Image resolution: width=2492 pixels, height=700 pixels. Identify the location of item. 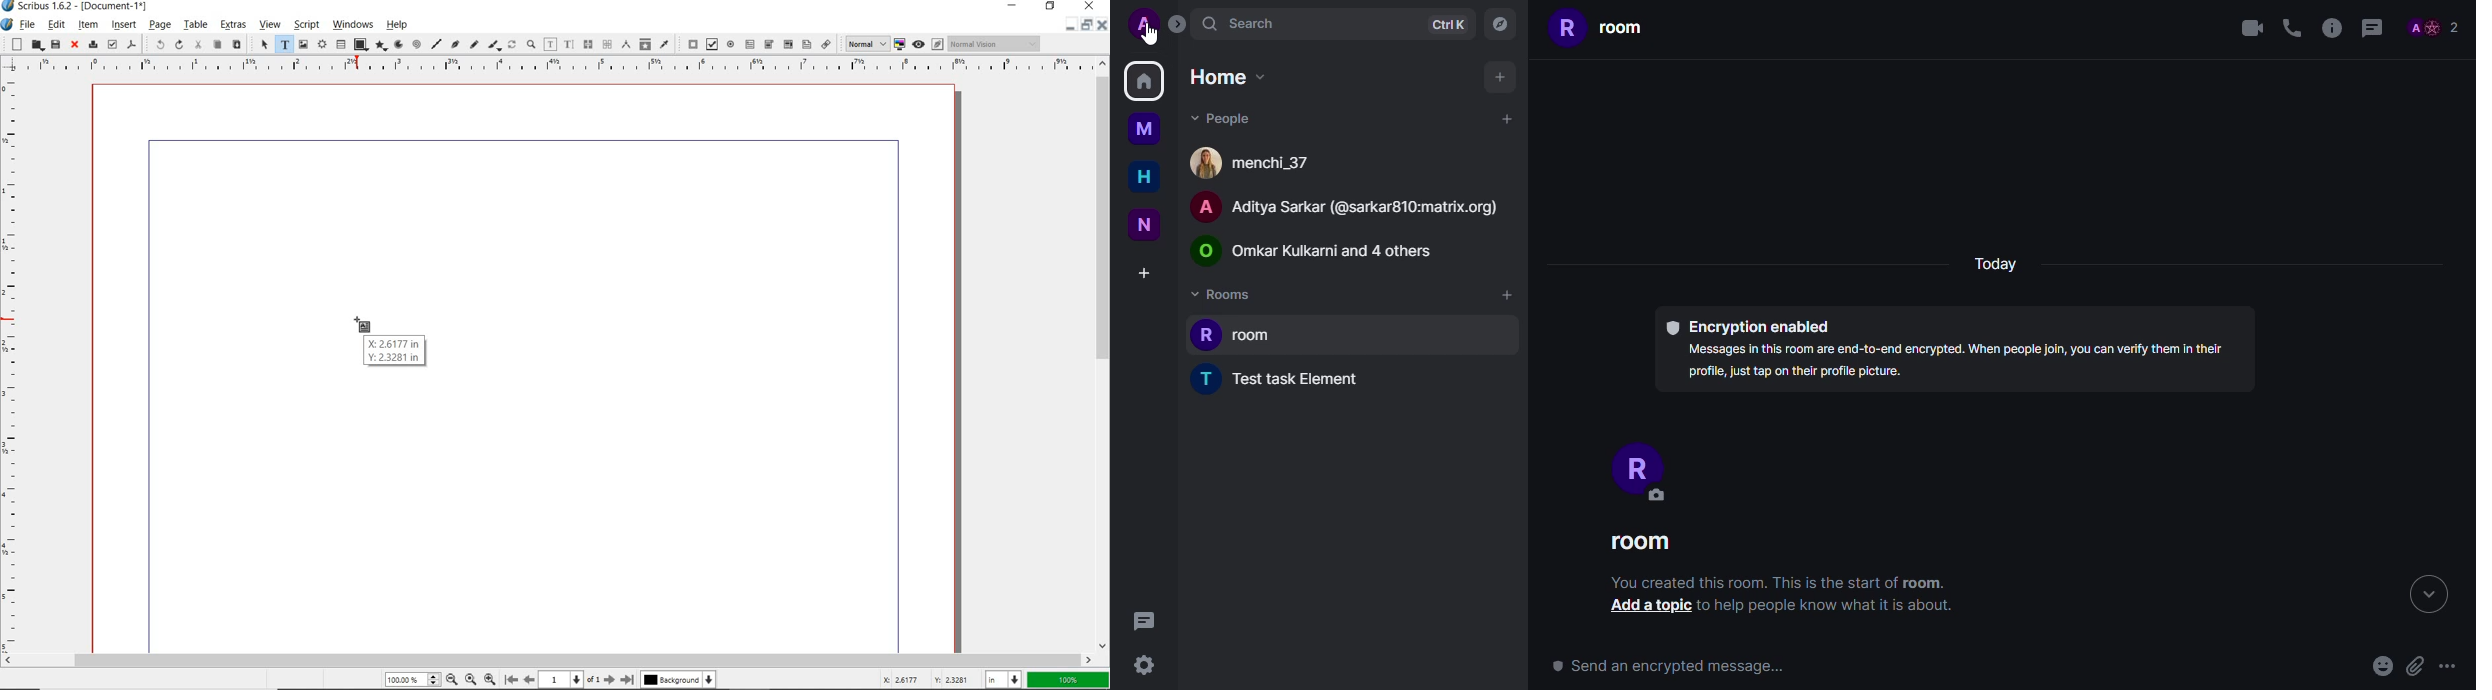
(89, 26).